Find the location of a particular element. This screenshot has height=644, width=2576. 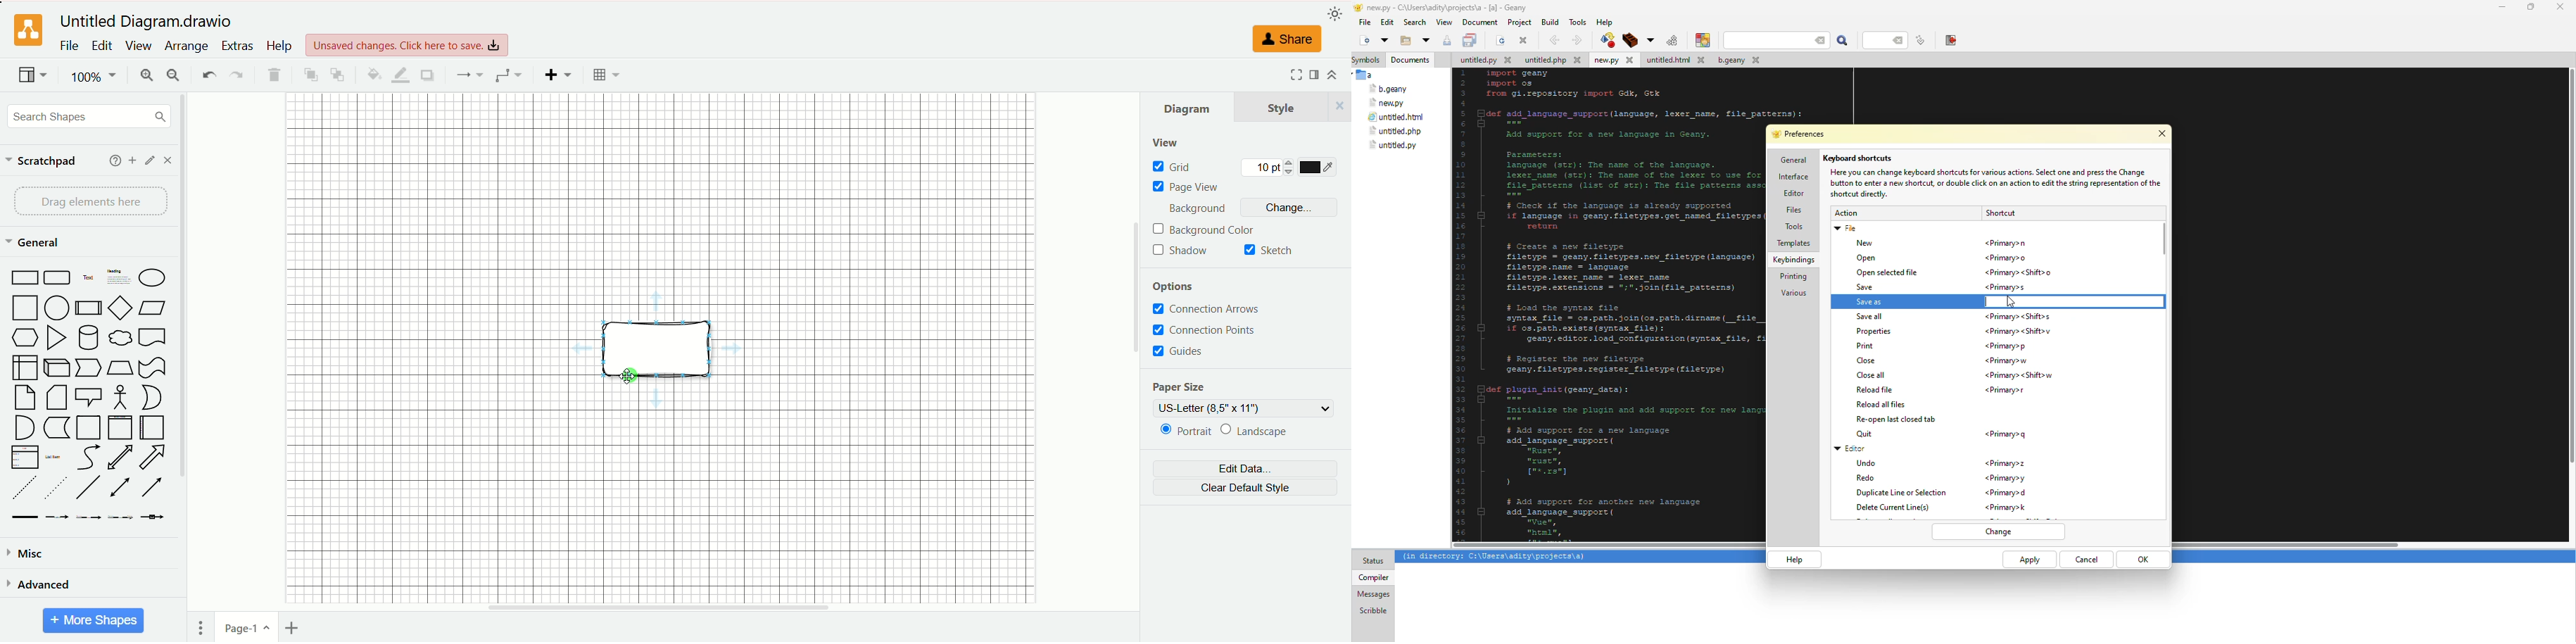

scratchpad is located at coordinates (42, 162).